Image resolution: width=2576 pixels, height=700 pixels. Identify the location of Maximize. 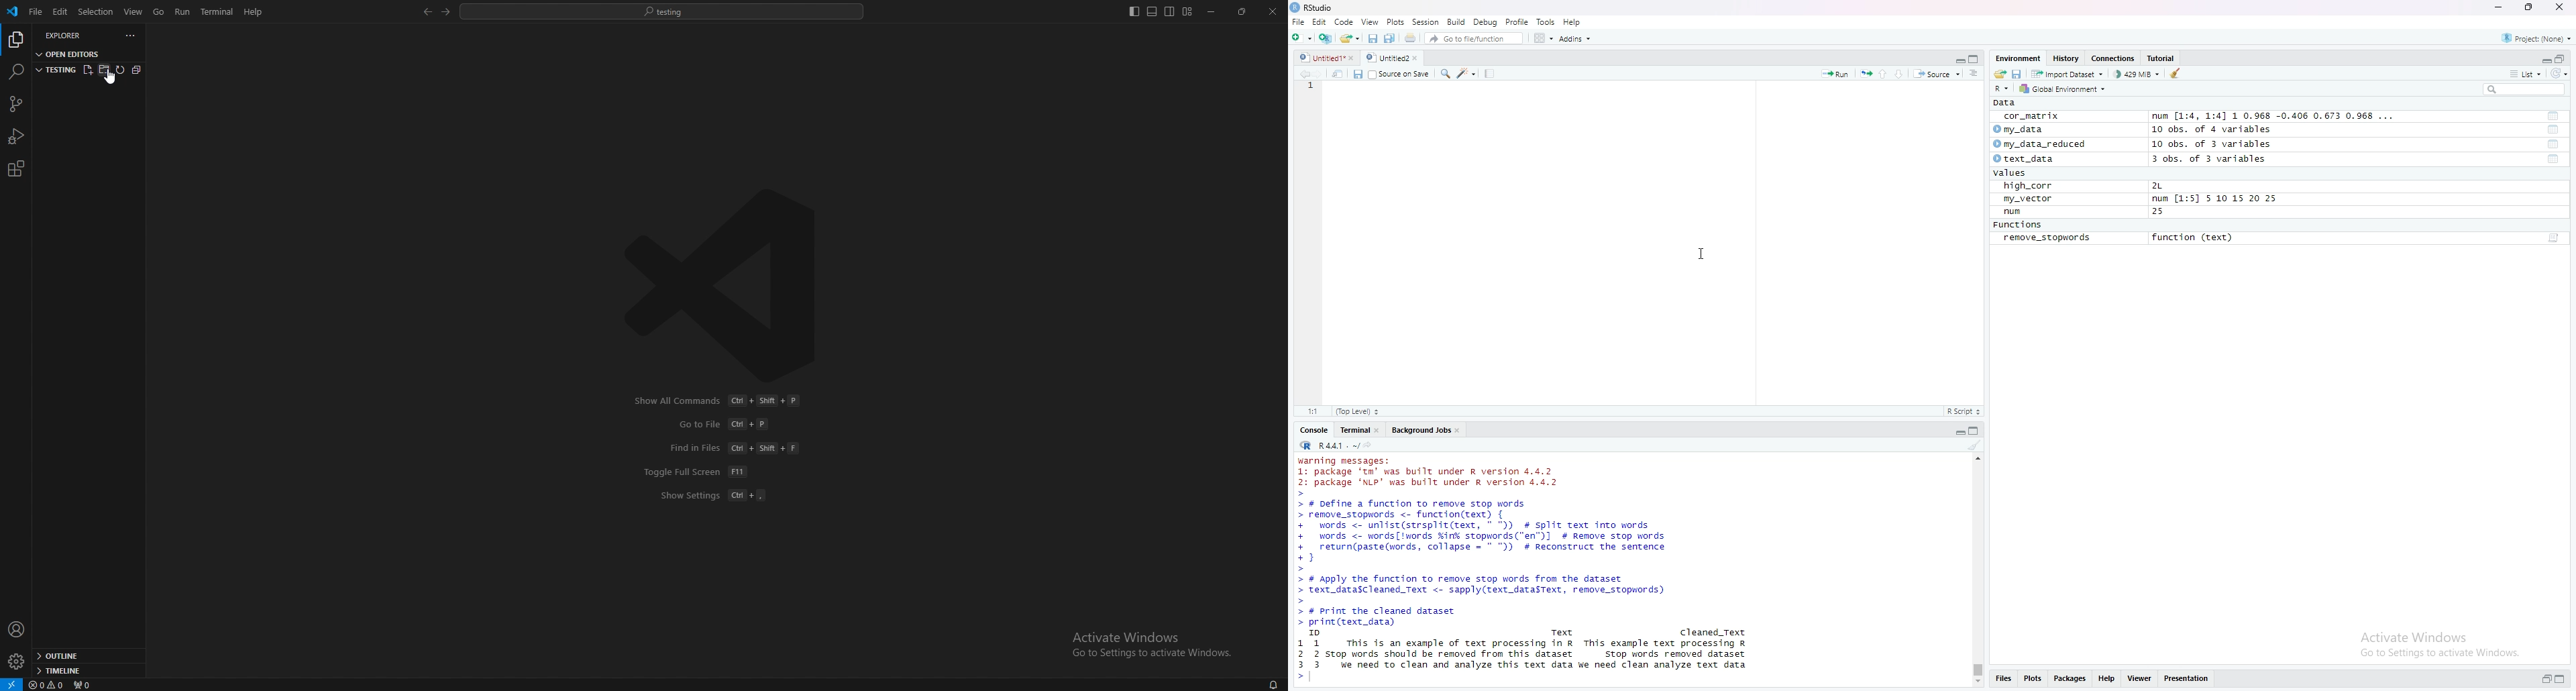
(1973, 431).